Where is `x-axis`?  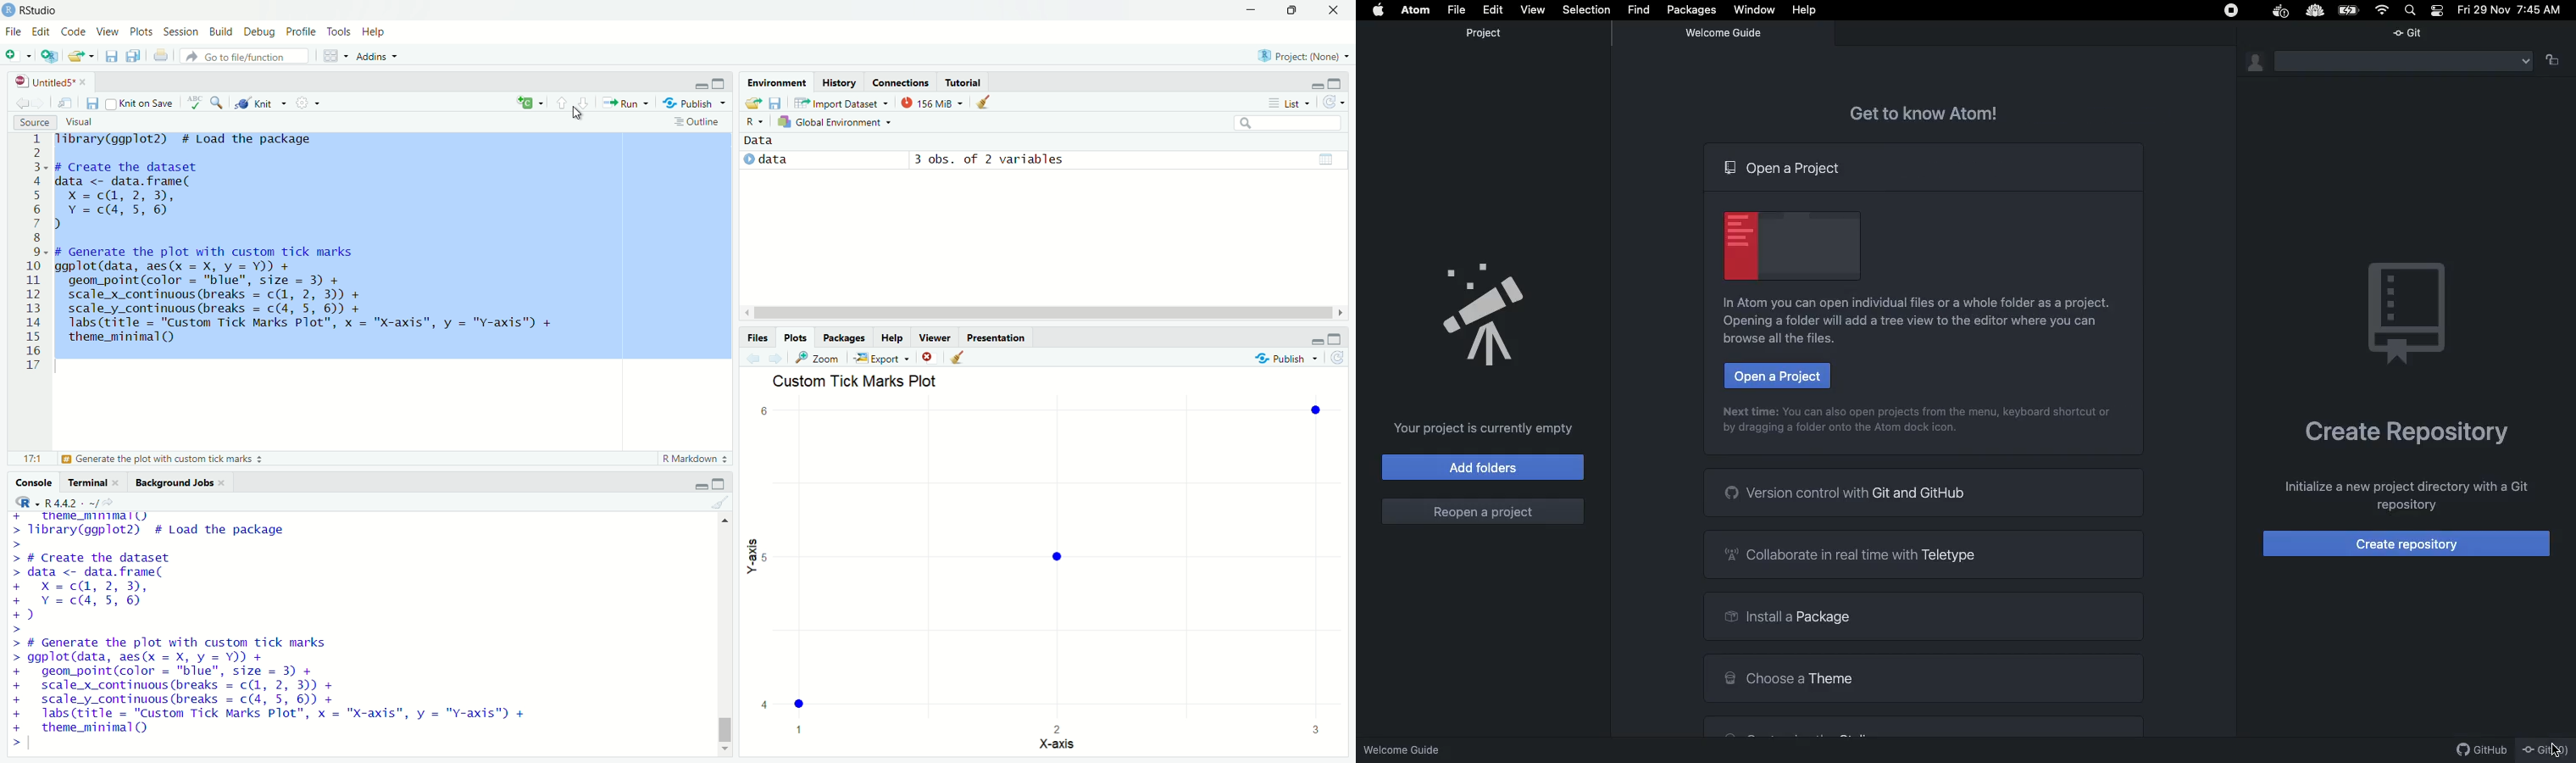
x-axis is located at coordinates (1062, 747).